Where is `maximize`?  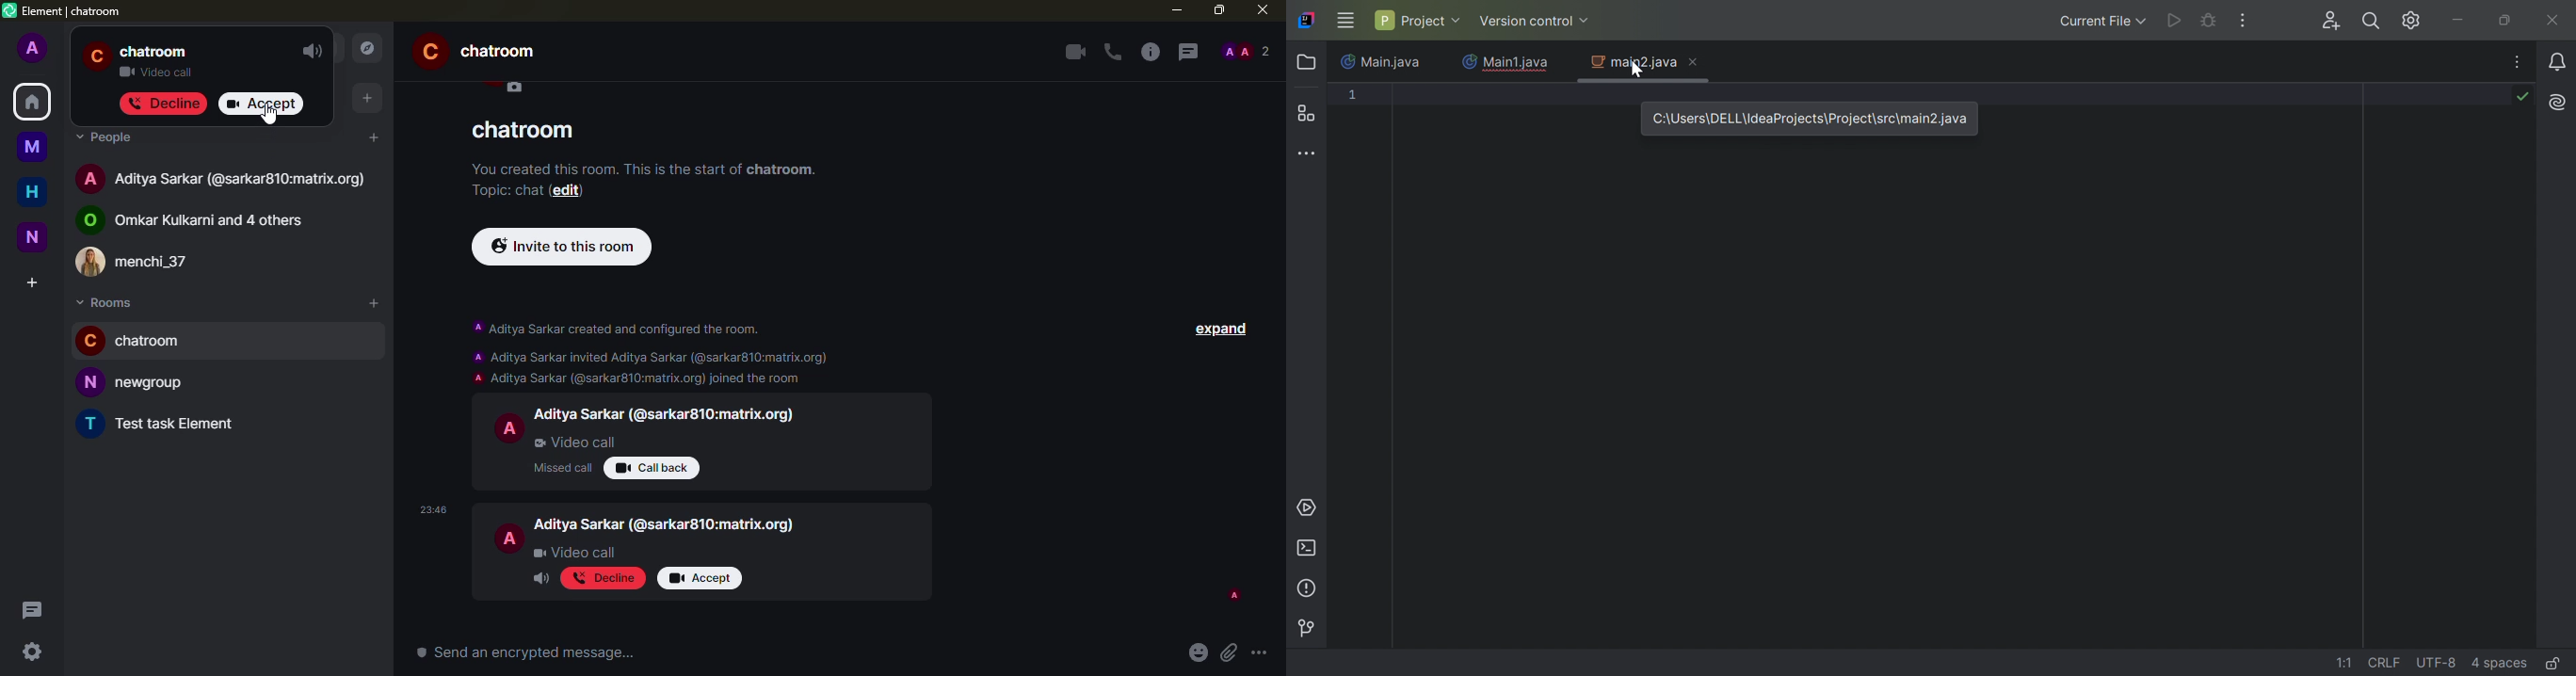
maximize is located at coordinates (1216, 10).